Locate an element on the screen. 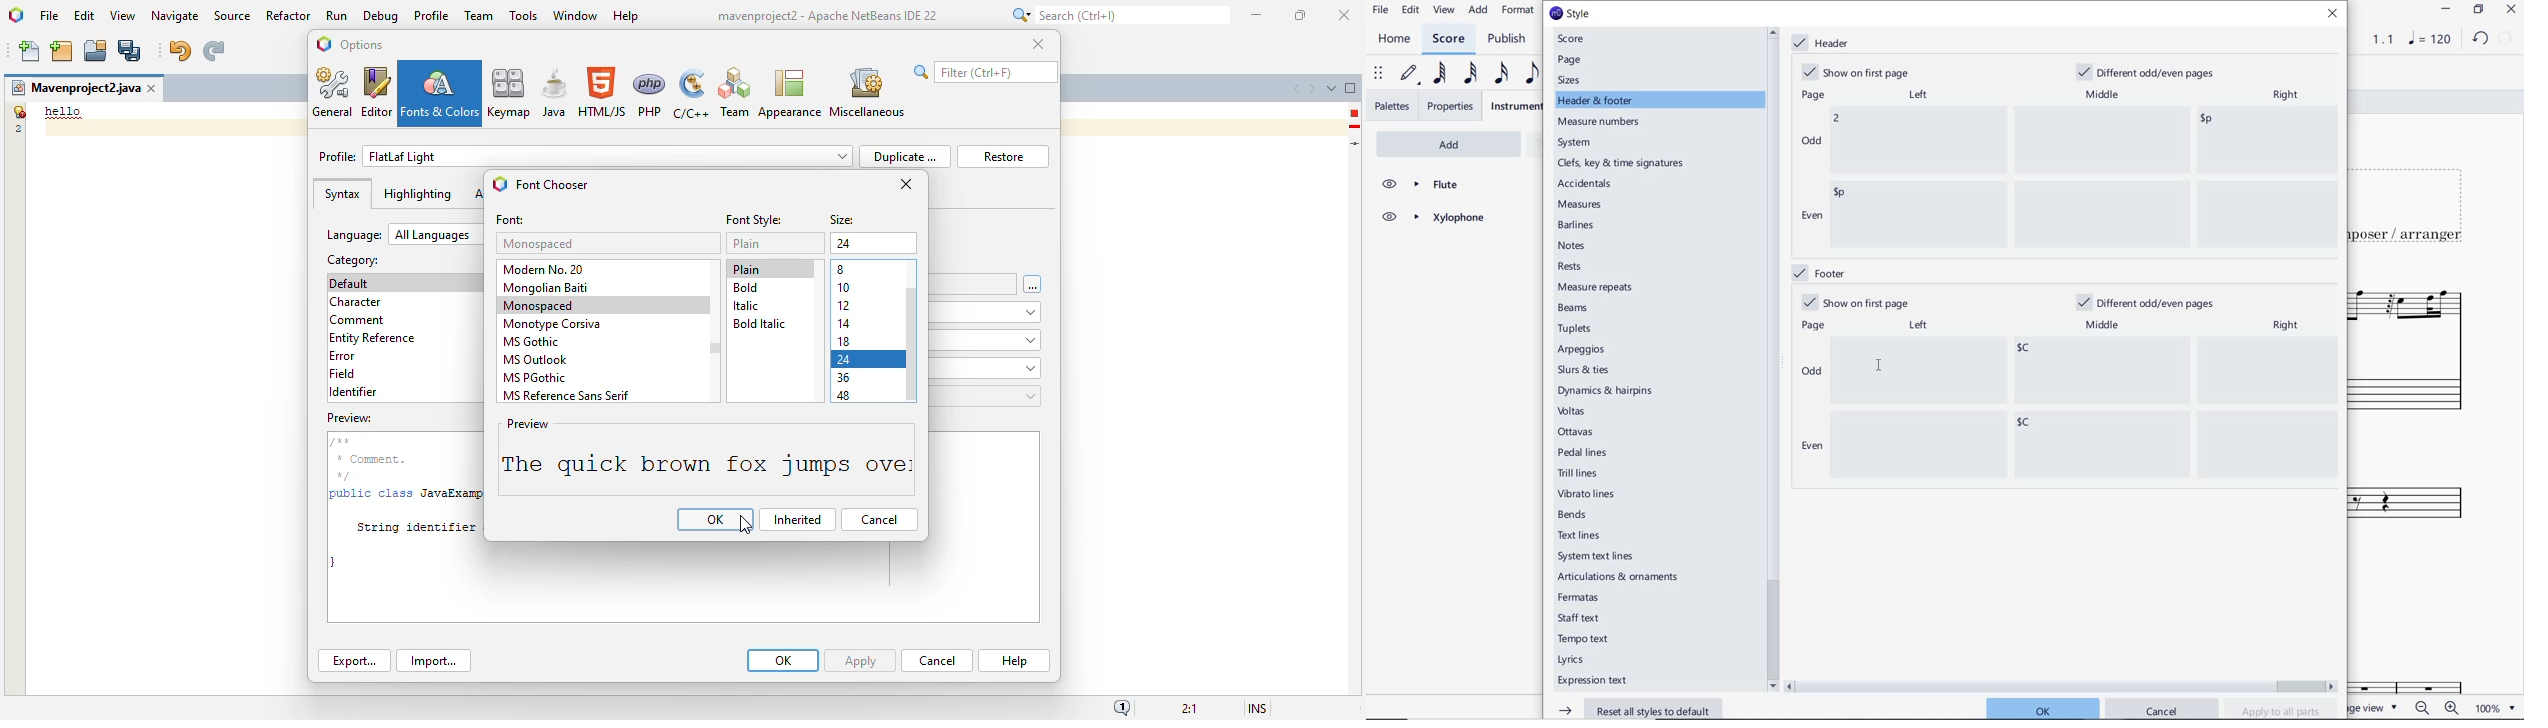  measure numbers is located at coordinates (1601, 123).